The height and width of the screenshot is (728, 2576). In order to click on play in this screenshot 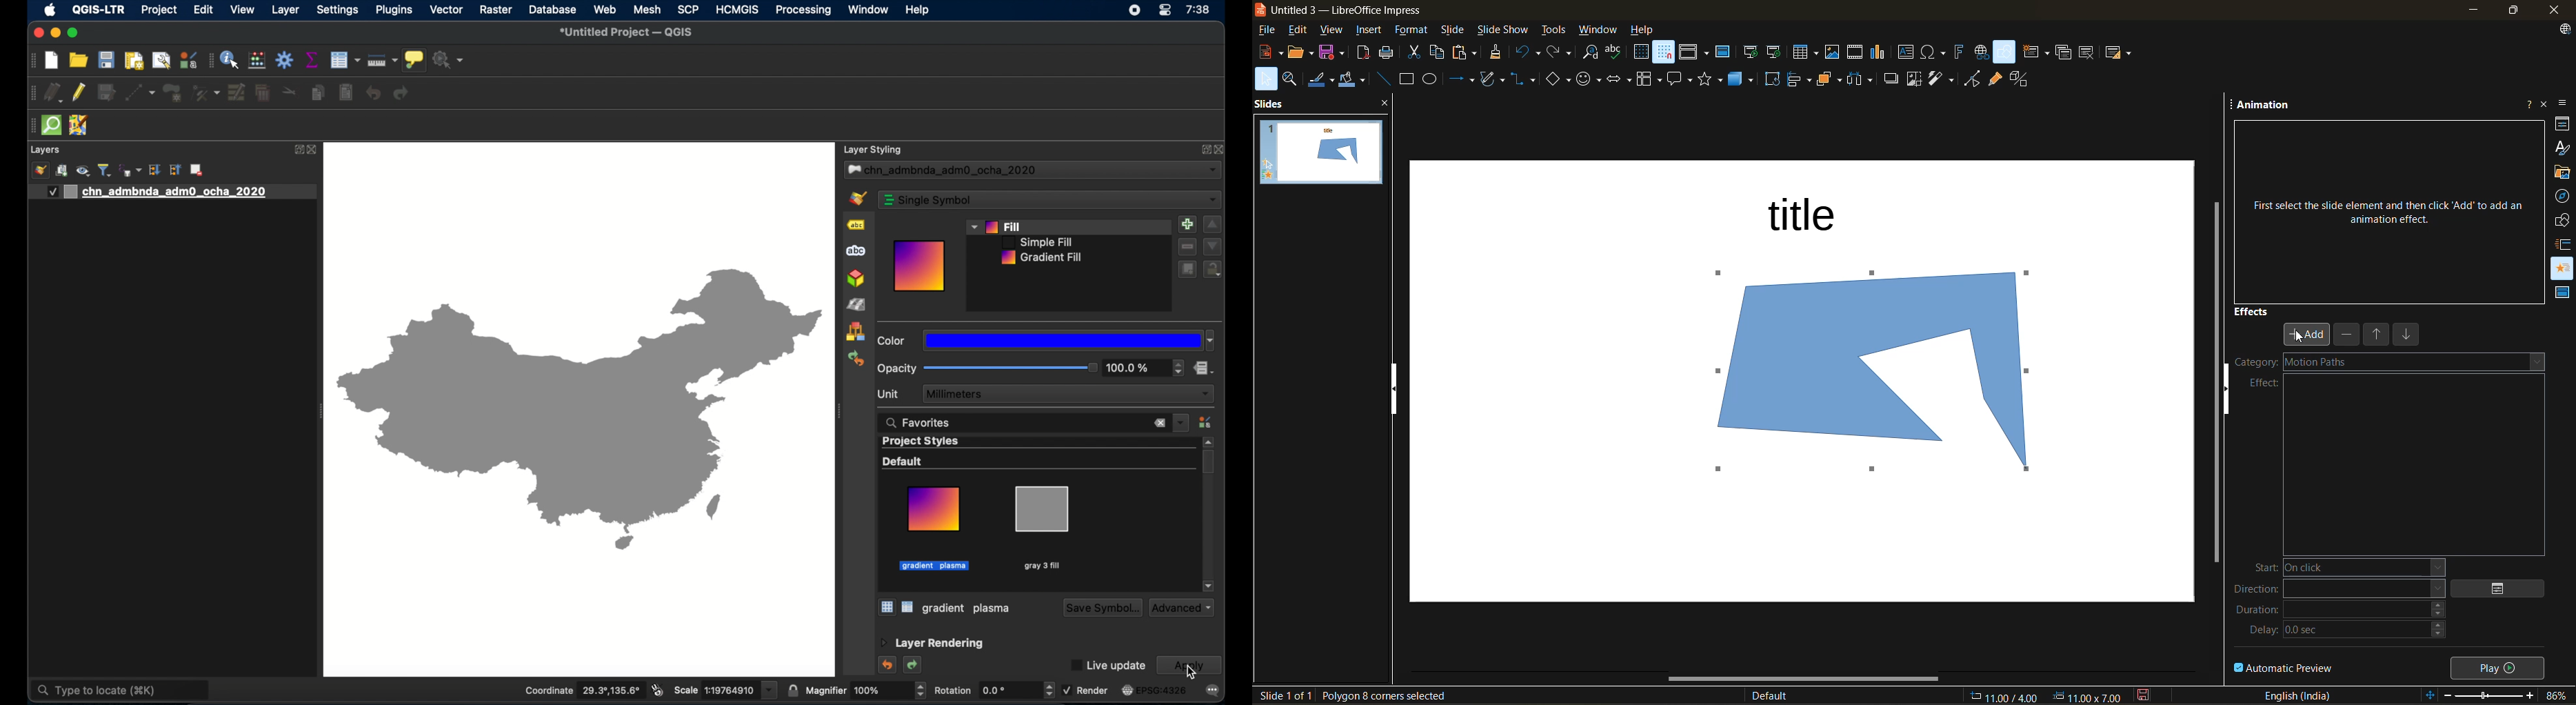, I will do `click(2501, 666)`.